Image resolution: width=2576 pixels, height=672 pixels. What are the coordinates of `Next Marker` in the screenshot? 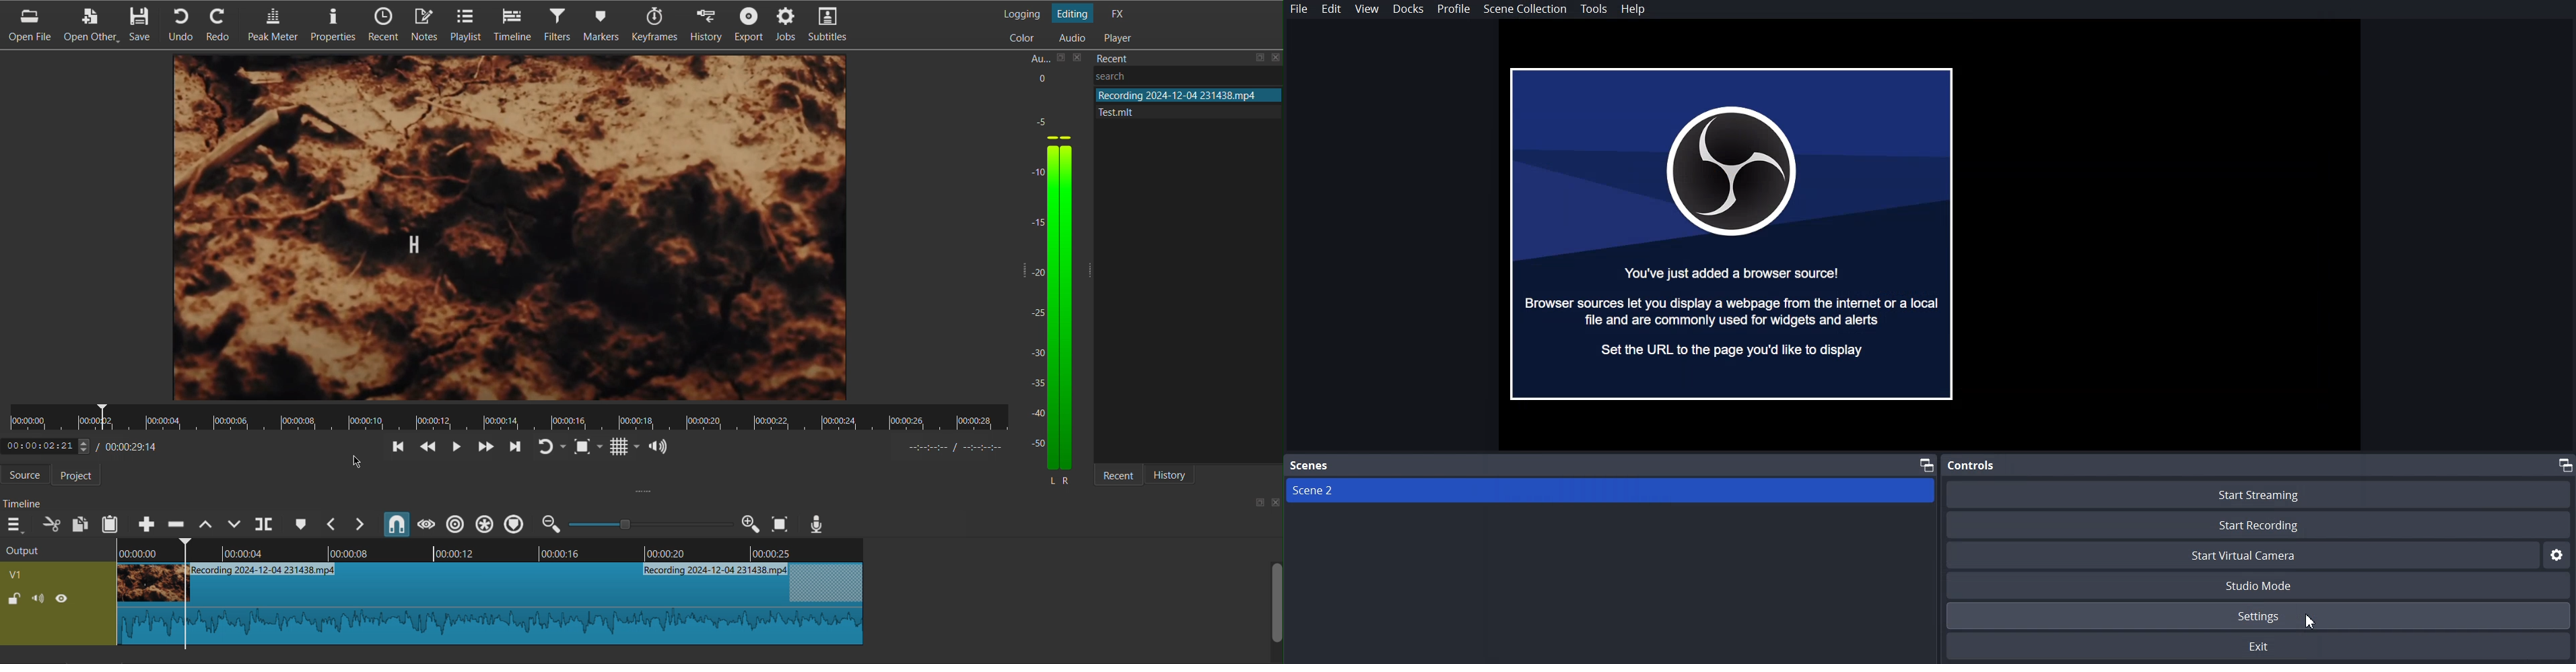 It's located at (362, 524).